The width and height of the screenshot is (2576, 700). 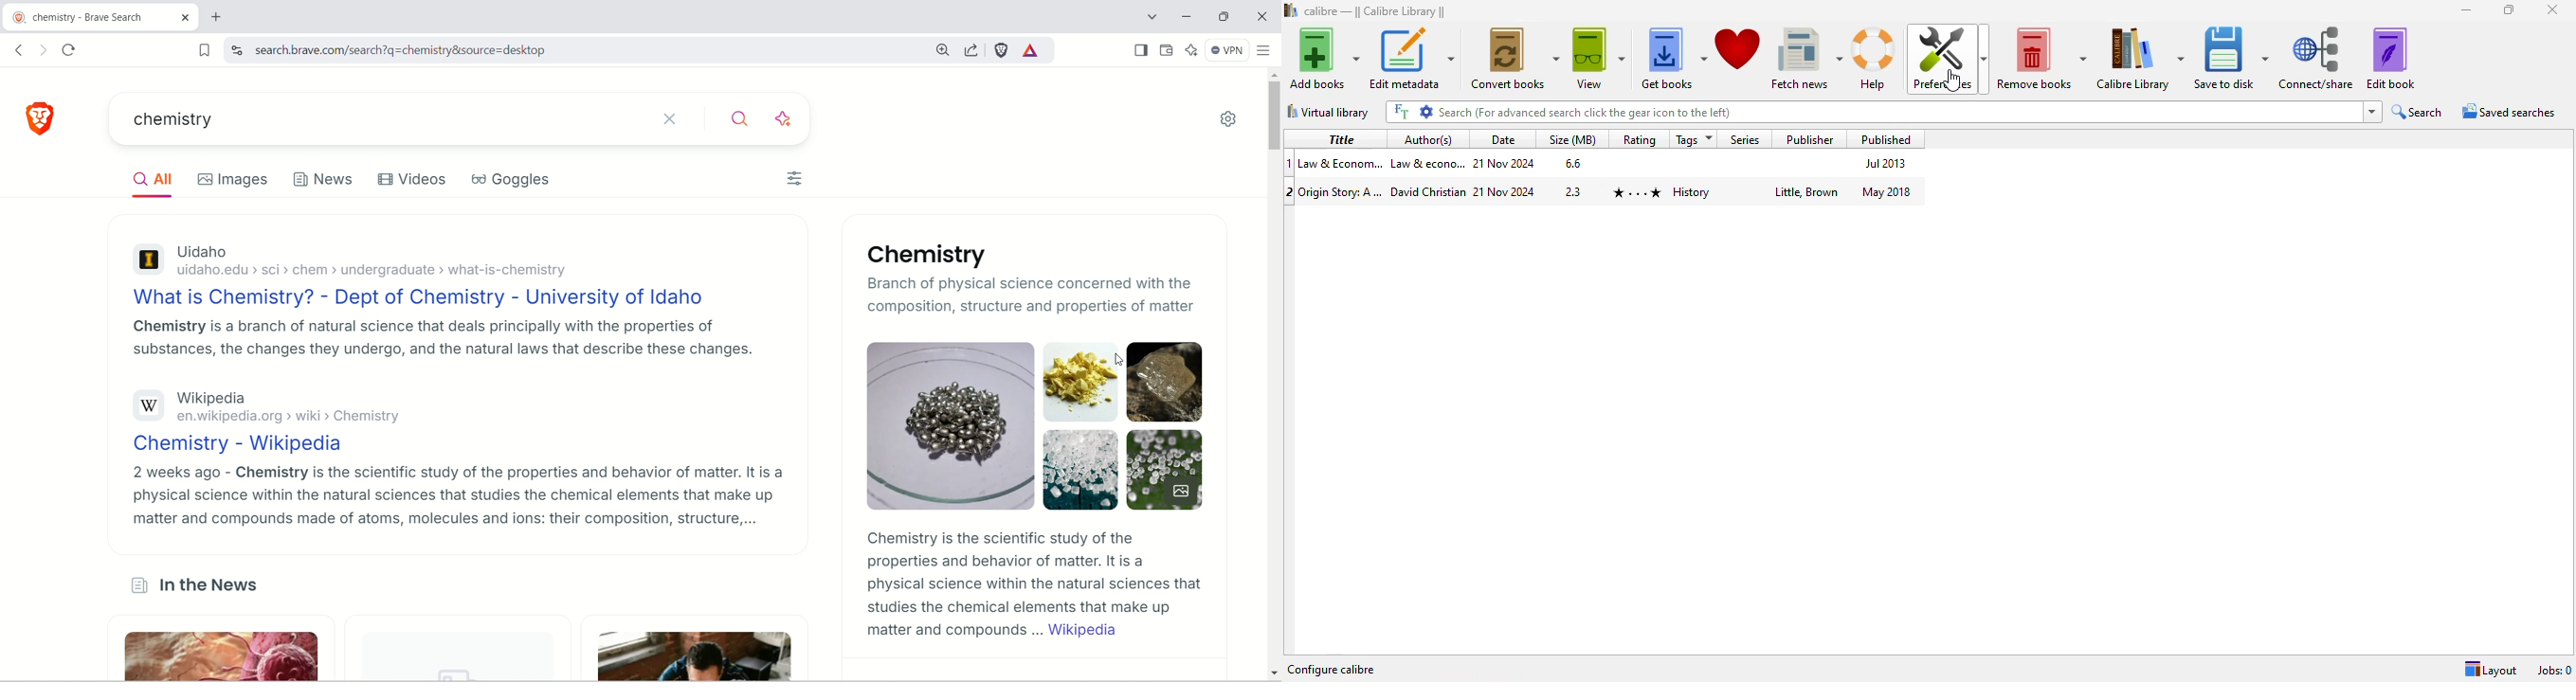 I want to click on advanced search, so click(x=1426, y=112).